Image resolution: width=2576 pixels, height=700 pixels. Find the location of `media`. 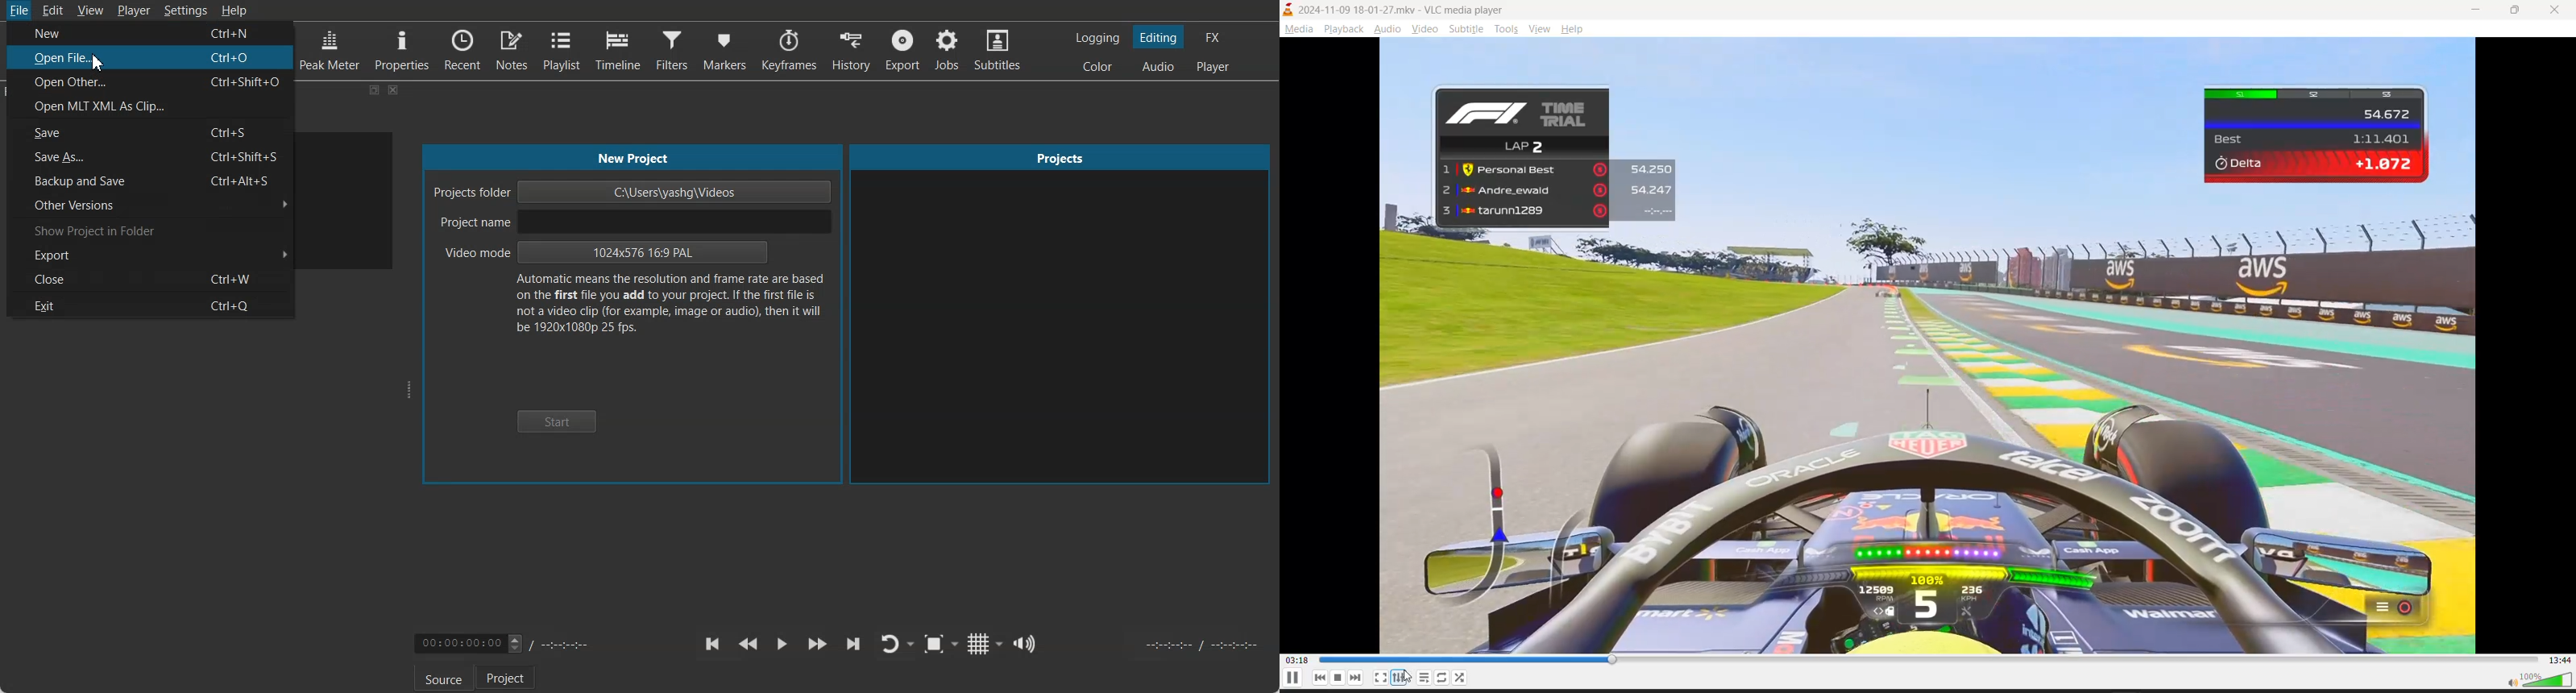

media is located at coordinates (1296, 28).